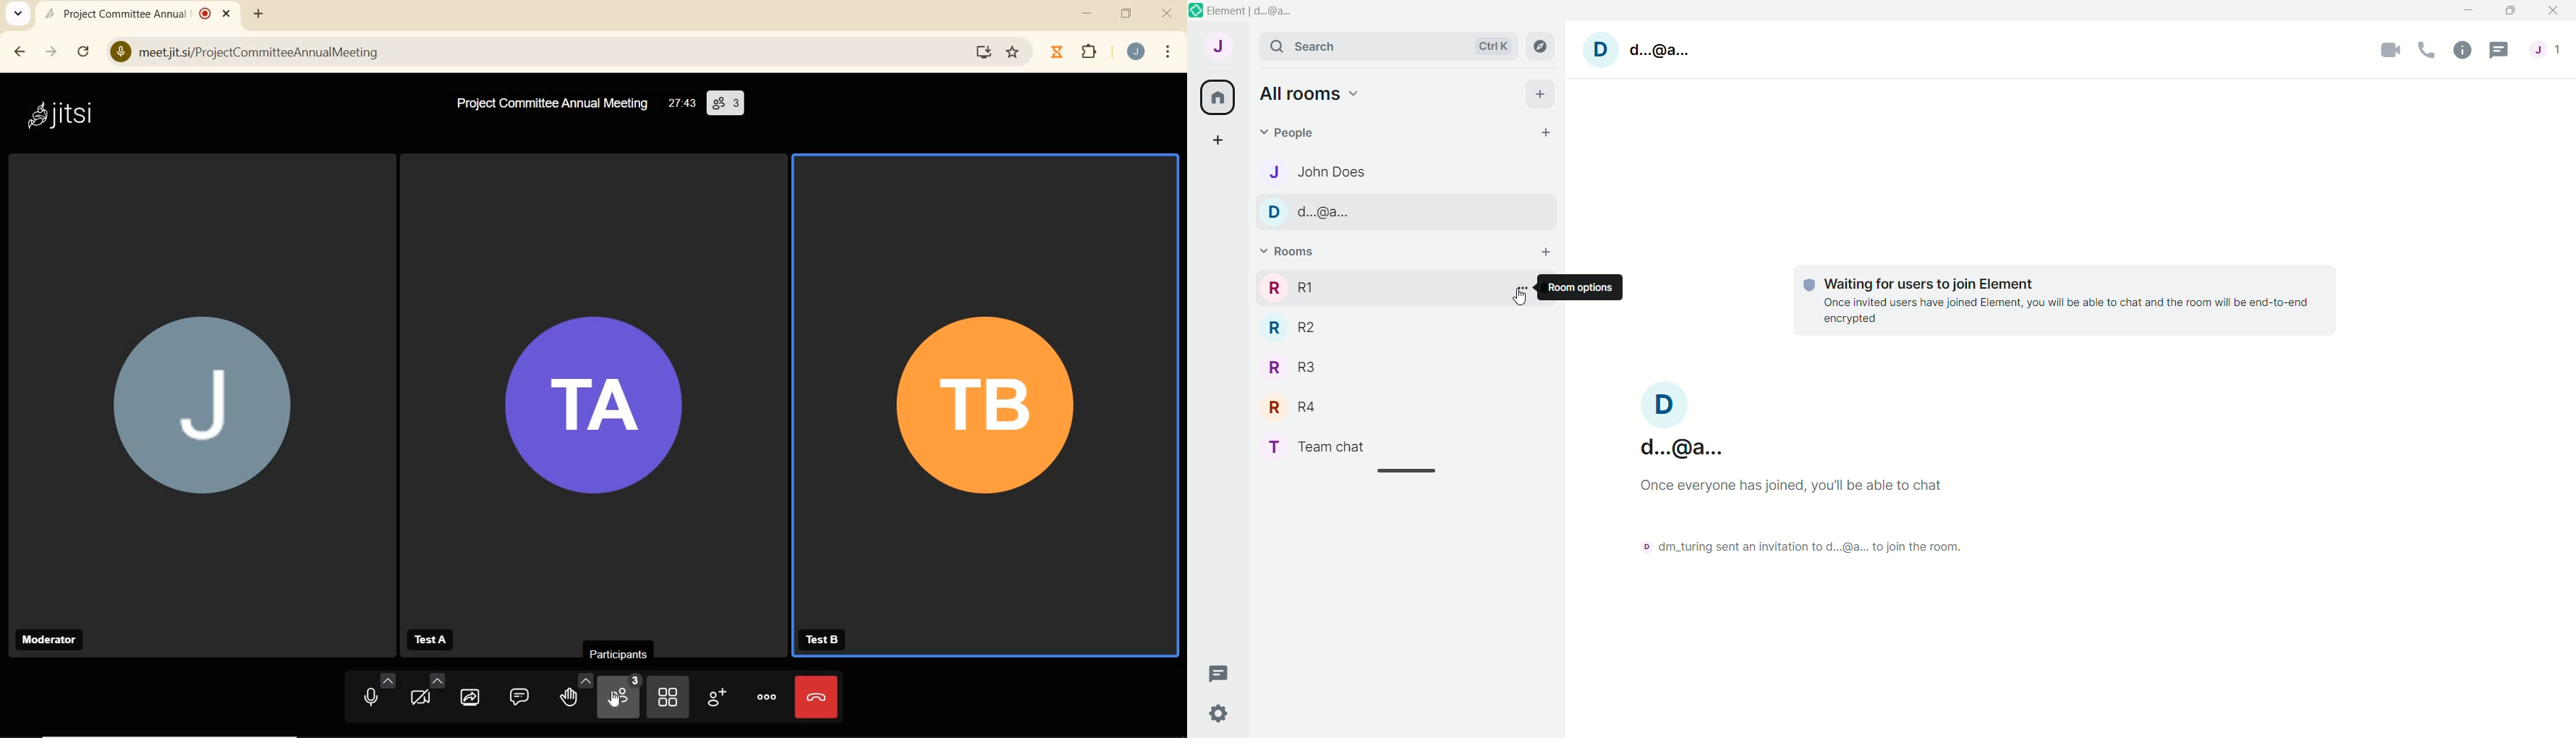  I want to click on room options, so click(1519, 291).